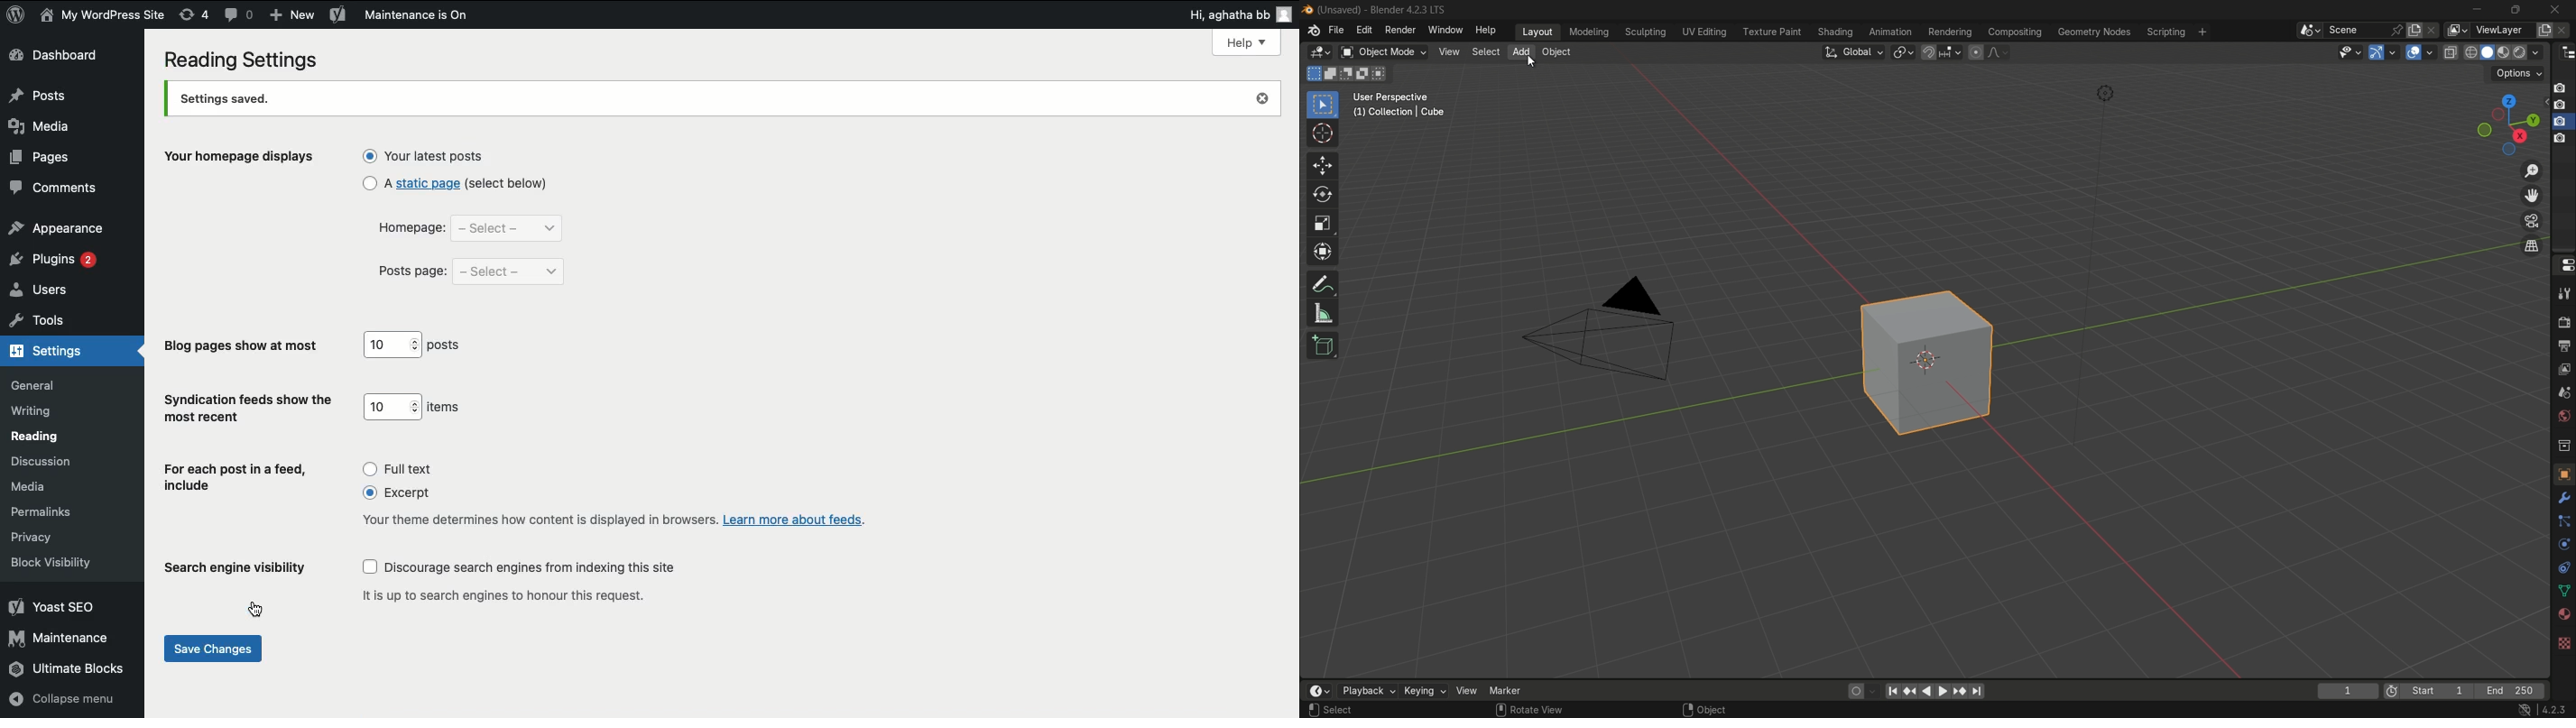 The height and width of the screenshot is (728, 2576). Describe the element at coordinates (1978, 691) in the screenshot. I see `jump to endpoint` at that location.